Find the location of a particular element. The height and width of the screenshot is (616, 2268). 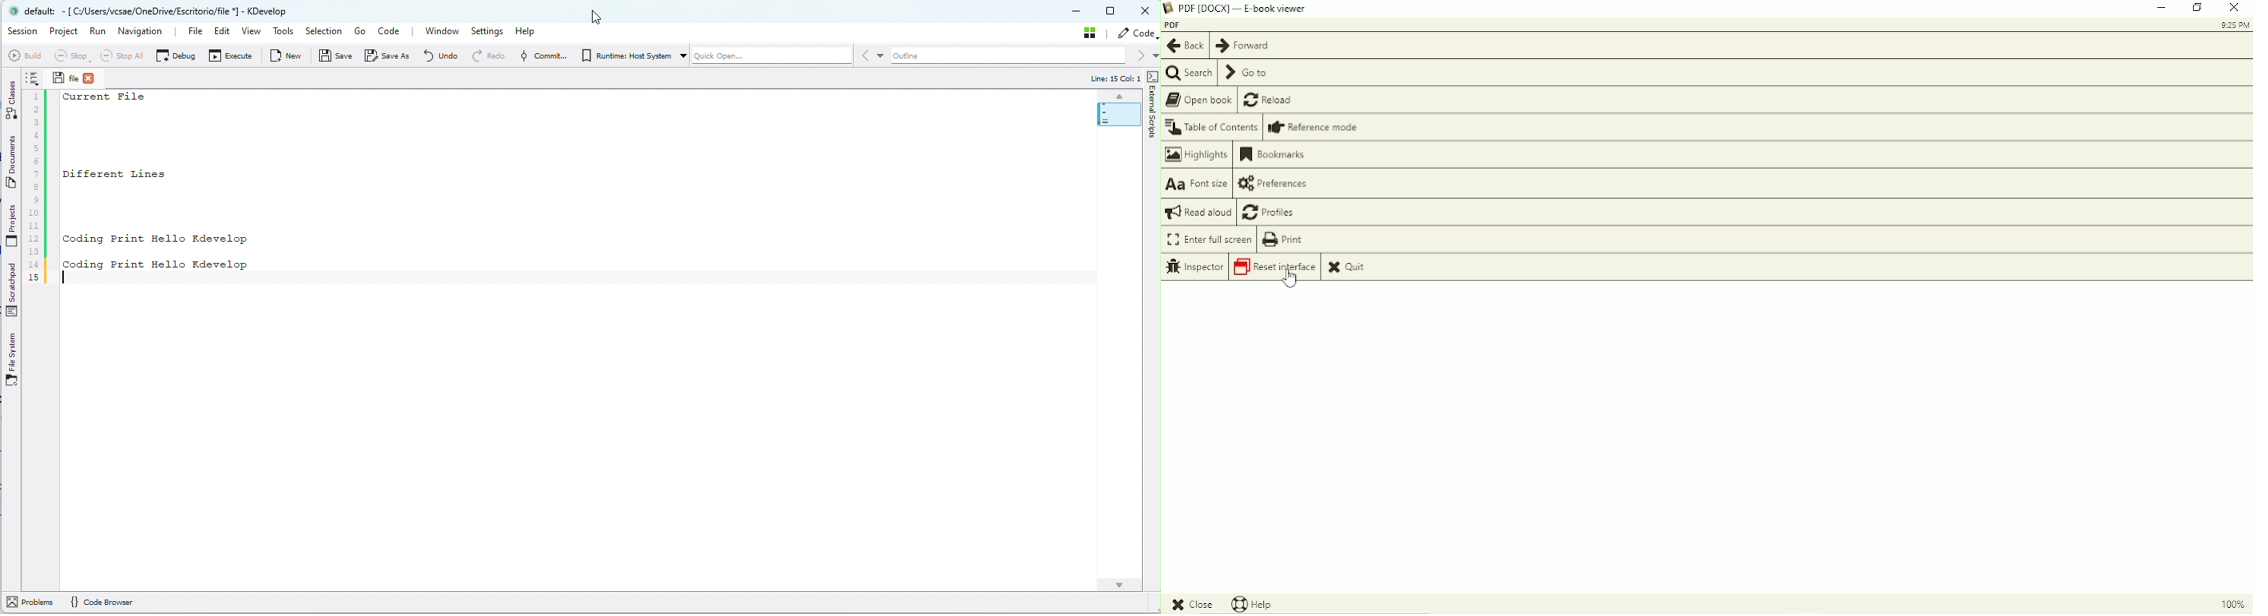

Code is located at coordinates (393, 33).